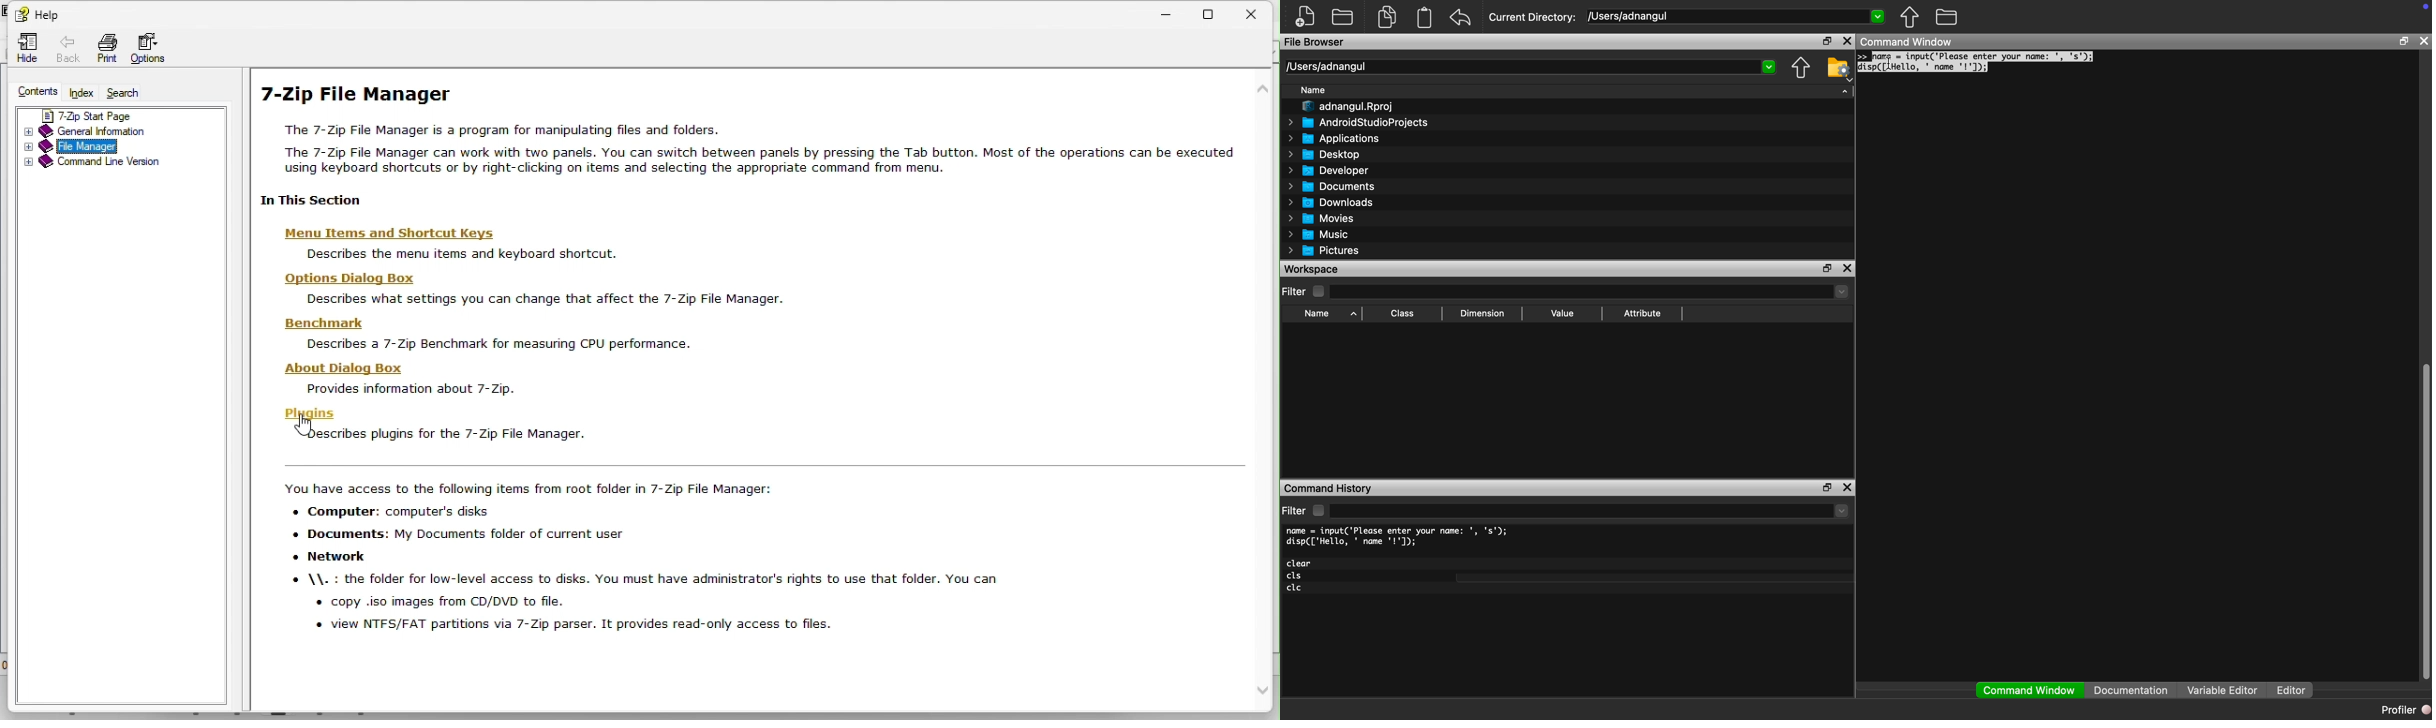 The height and width of the screenshot is (728, 2436). I want to click on close, so click(2423, 41).